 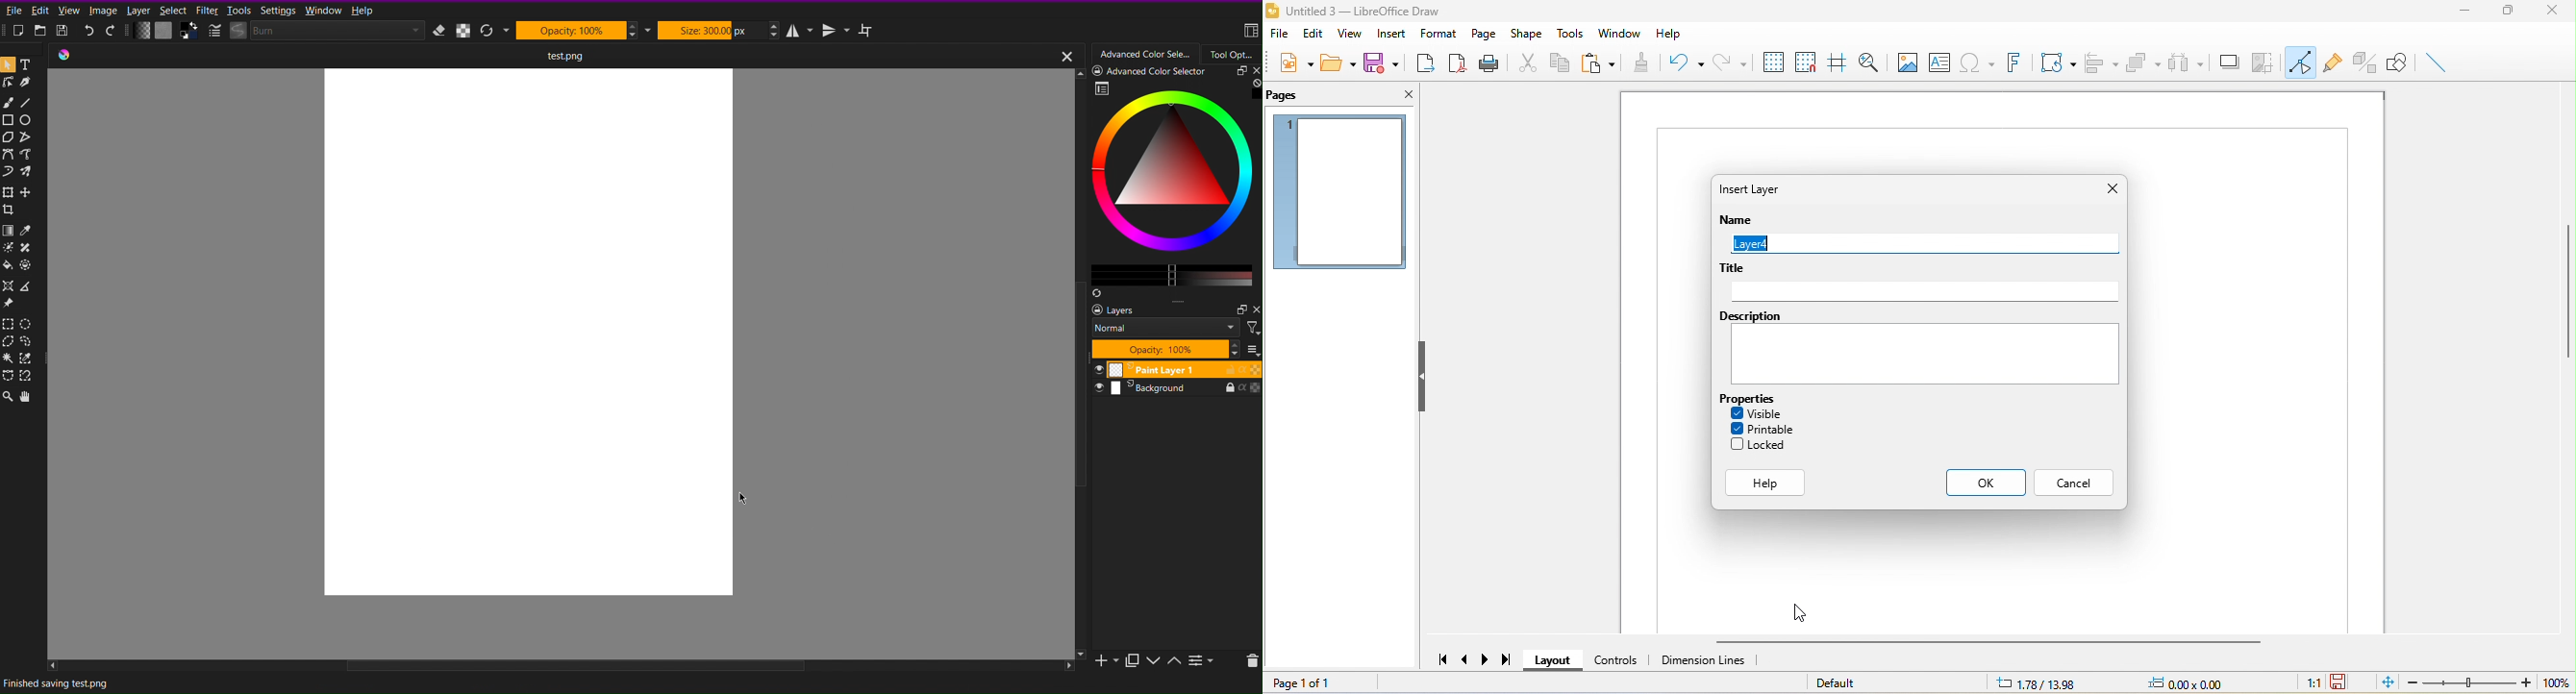 I want to click on image, so click(x=1907, y=64).